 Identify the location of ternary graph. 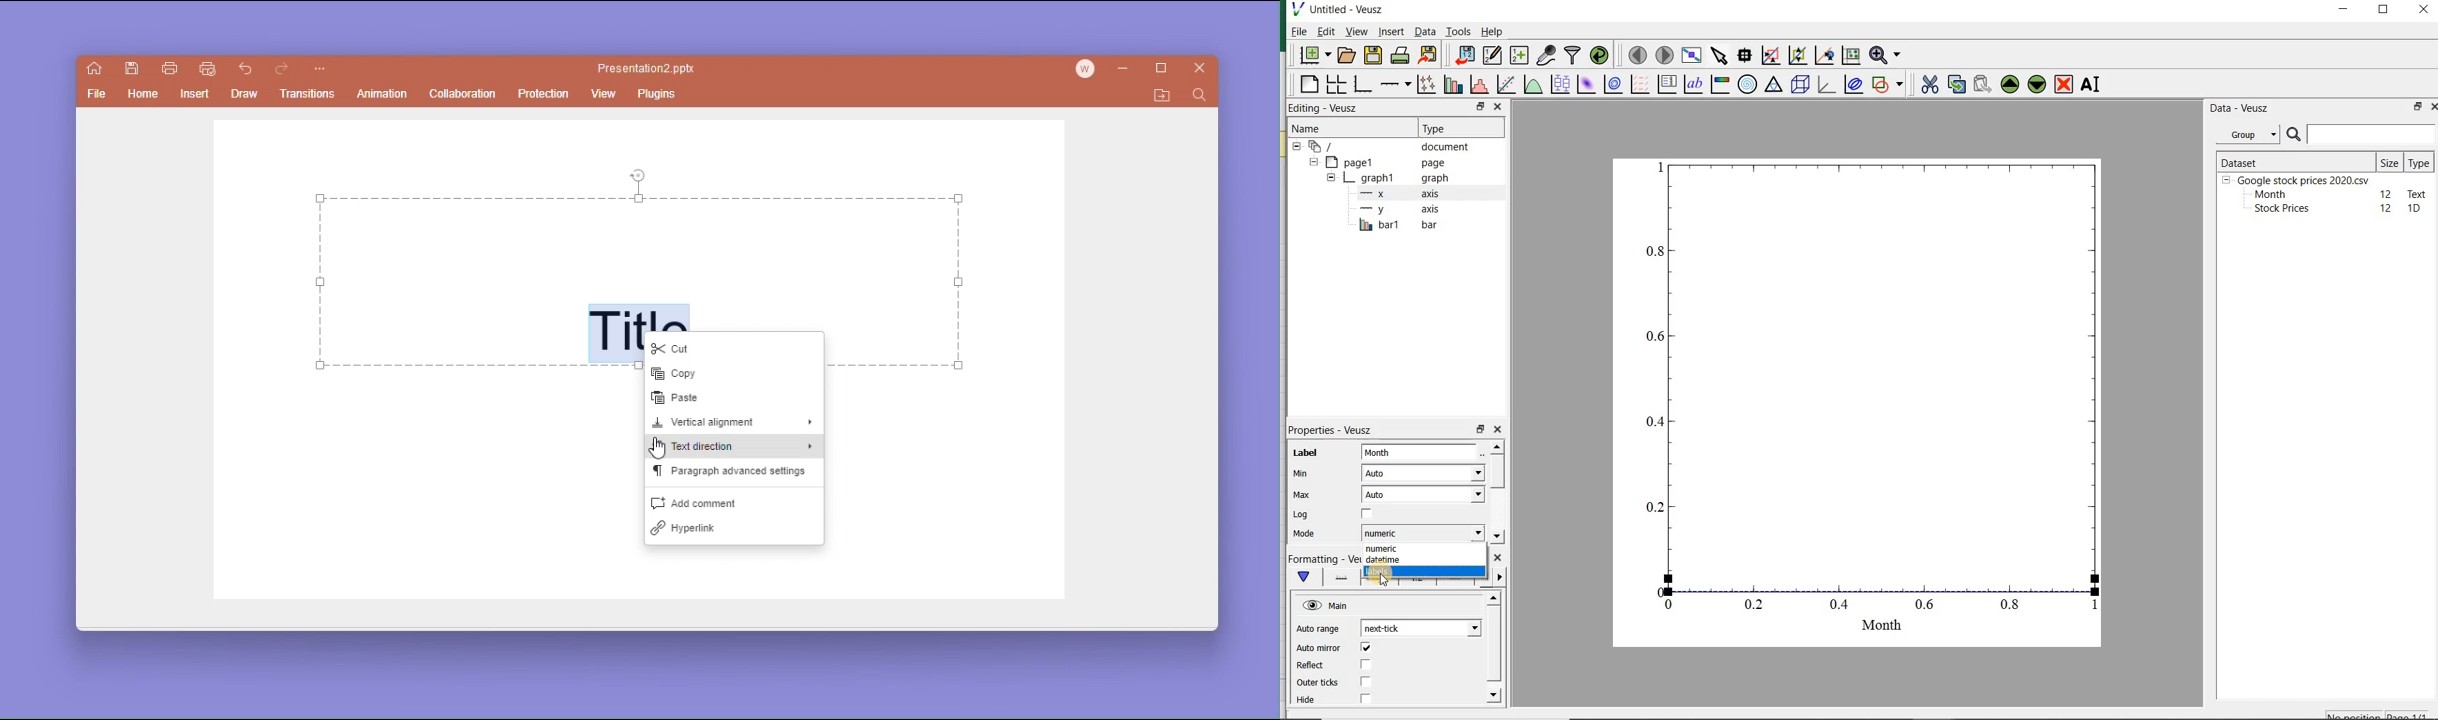
(1773, 86).